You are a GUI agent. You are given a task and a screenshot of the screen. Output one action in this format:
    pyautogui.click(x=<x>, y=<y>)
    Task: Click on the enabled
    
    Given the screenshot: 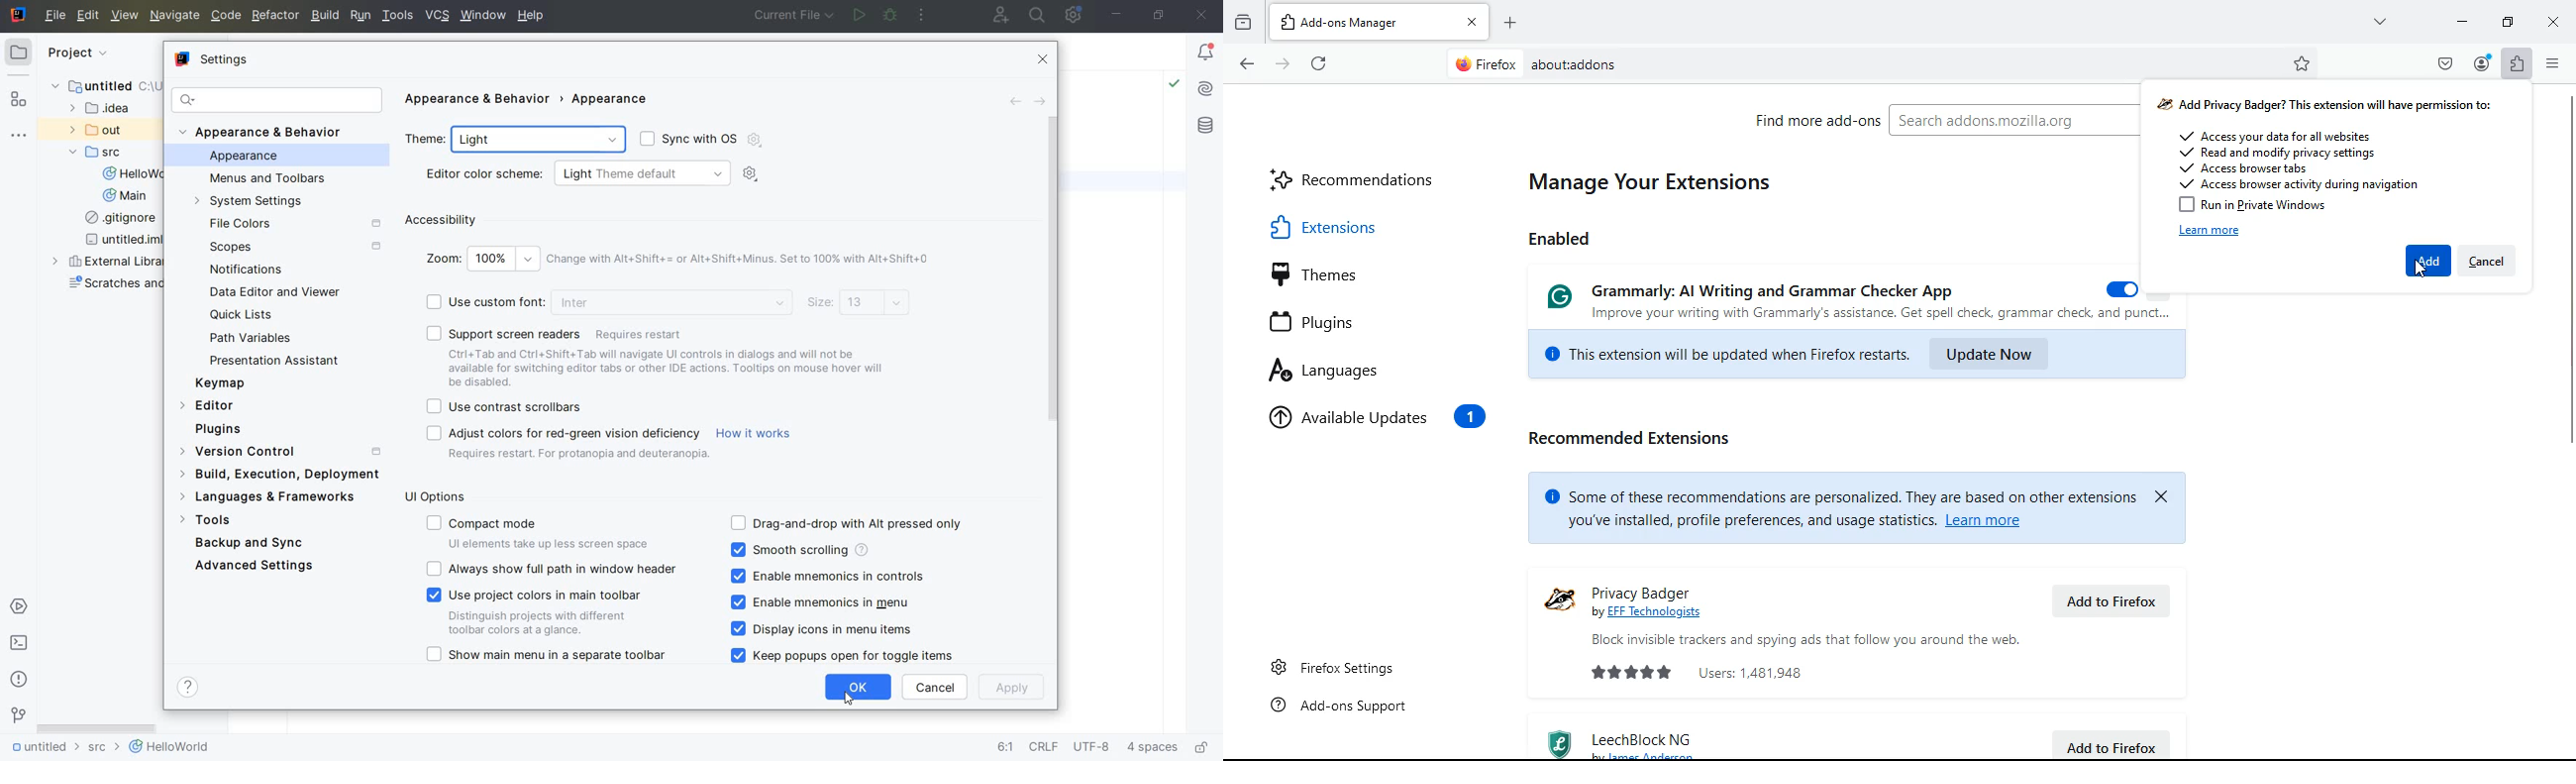 What is the action you would take?
    pyautogui.click(x=1565, y=238)
    